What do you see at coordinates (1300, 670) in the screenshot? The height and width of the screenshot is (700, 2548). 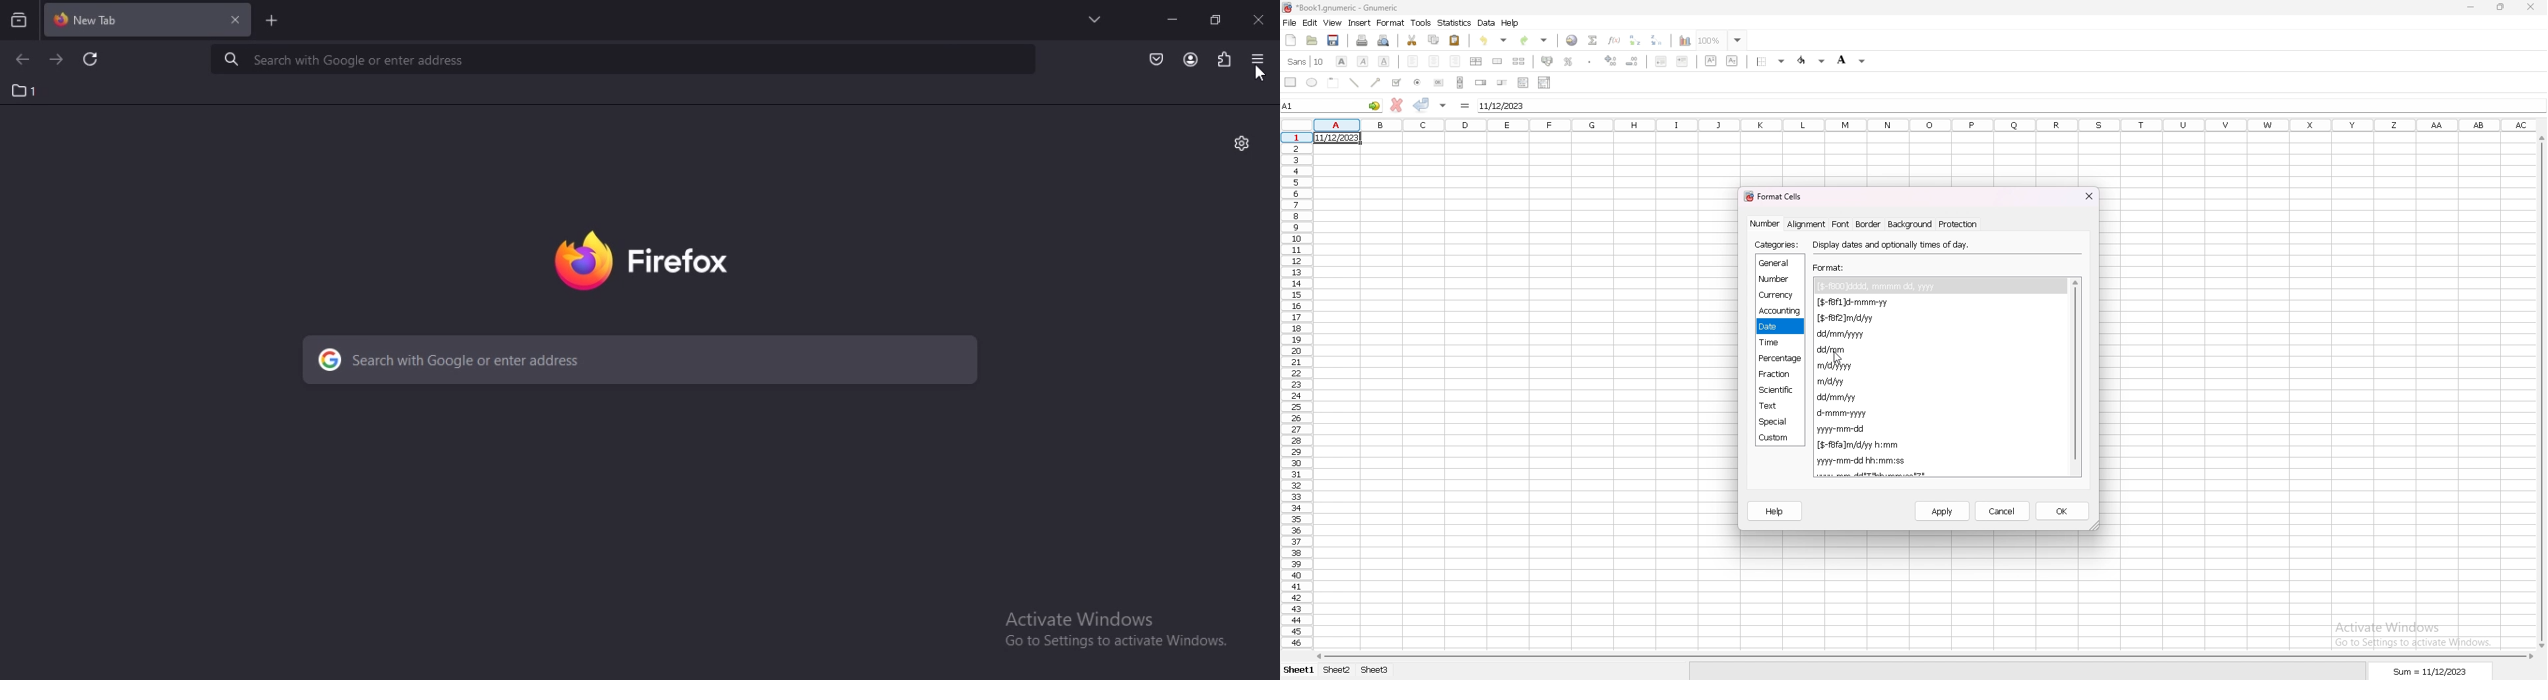 I see `sheet 1` at bounding box center [1300, 670].